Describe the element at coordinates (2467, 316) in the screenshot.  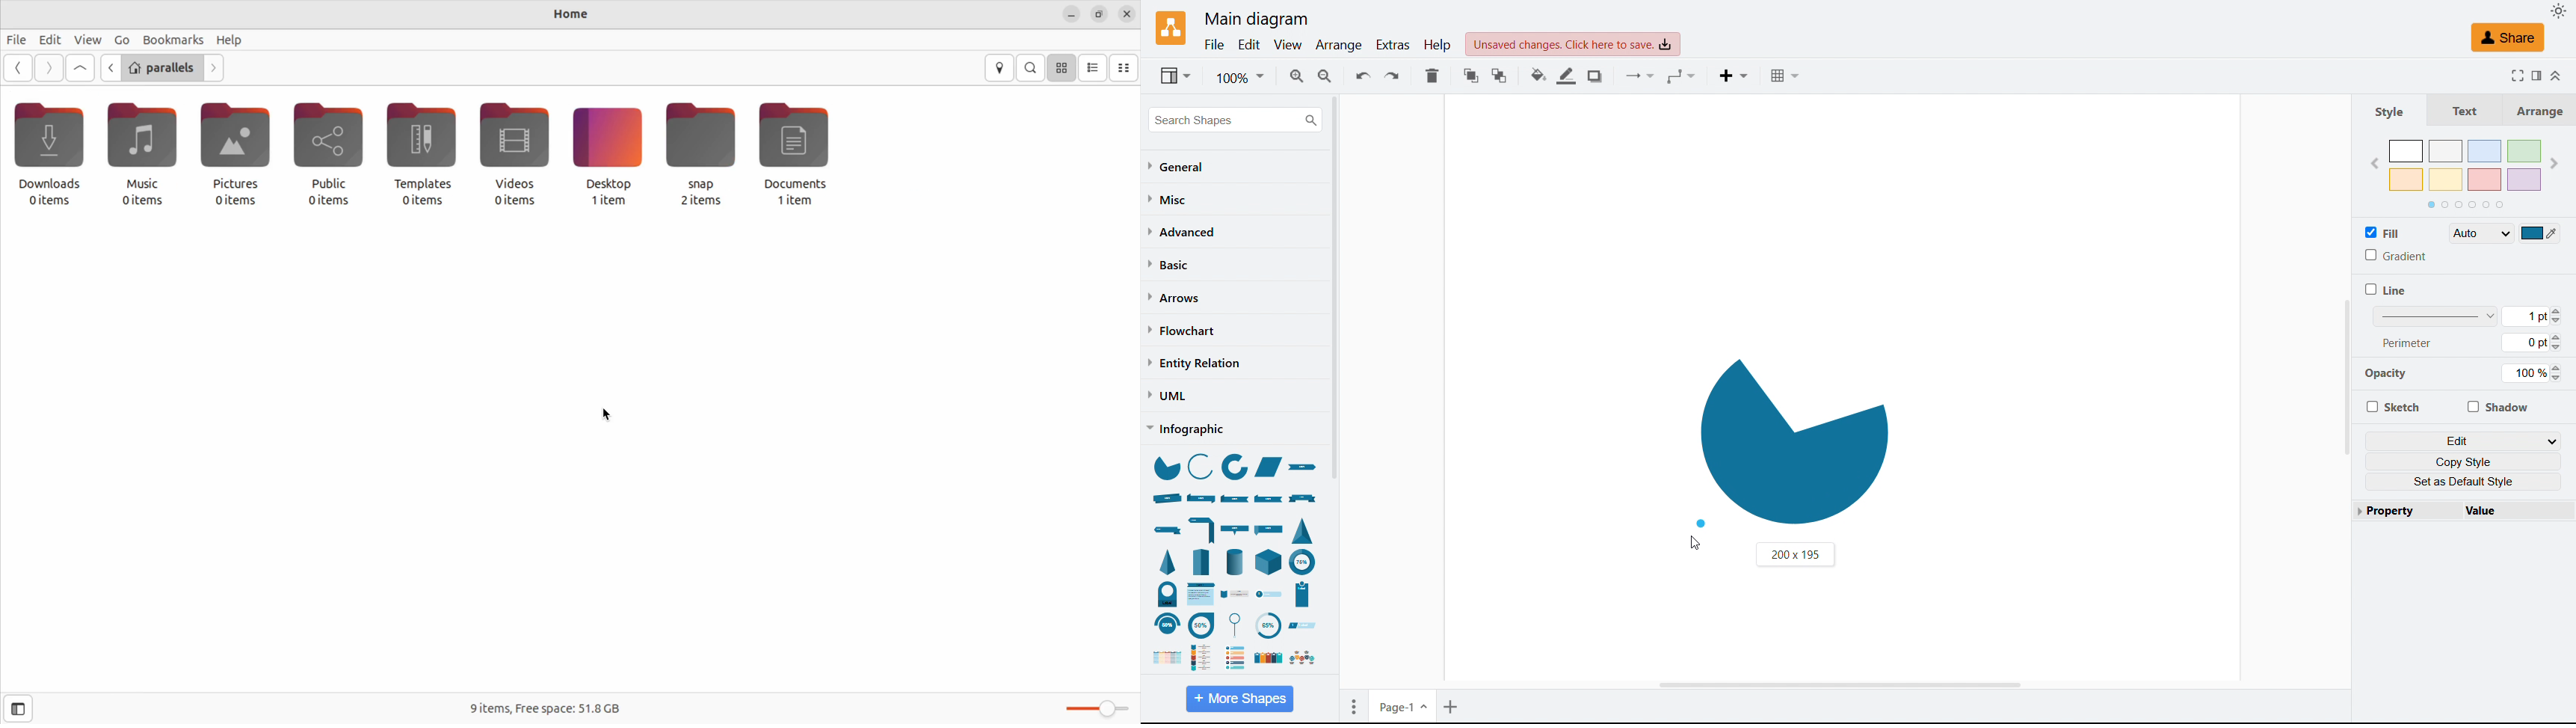
I see `Set line width ` at that location.